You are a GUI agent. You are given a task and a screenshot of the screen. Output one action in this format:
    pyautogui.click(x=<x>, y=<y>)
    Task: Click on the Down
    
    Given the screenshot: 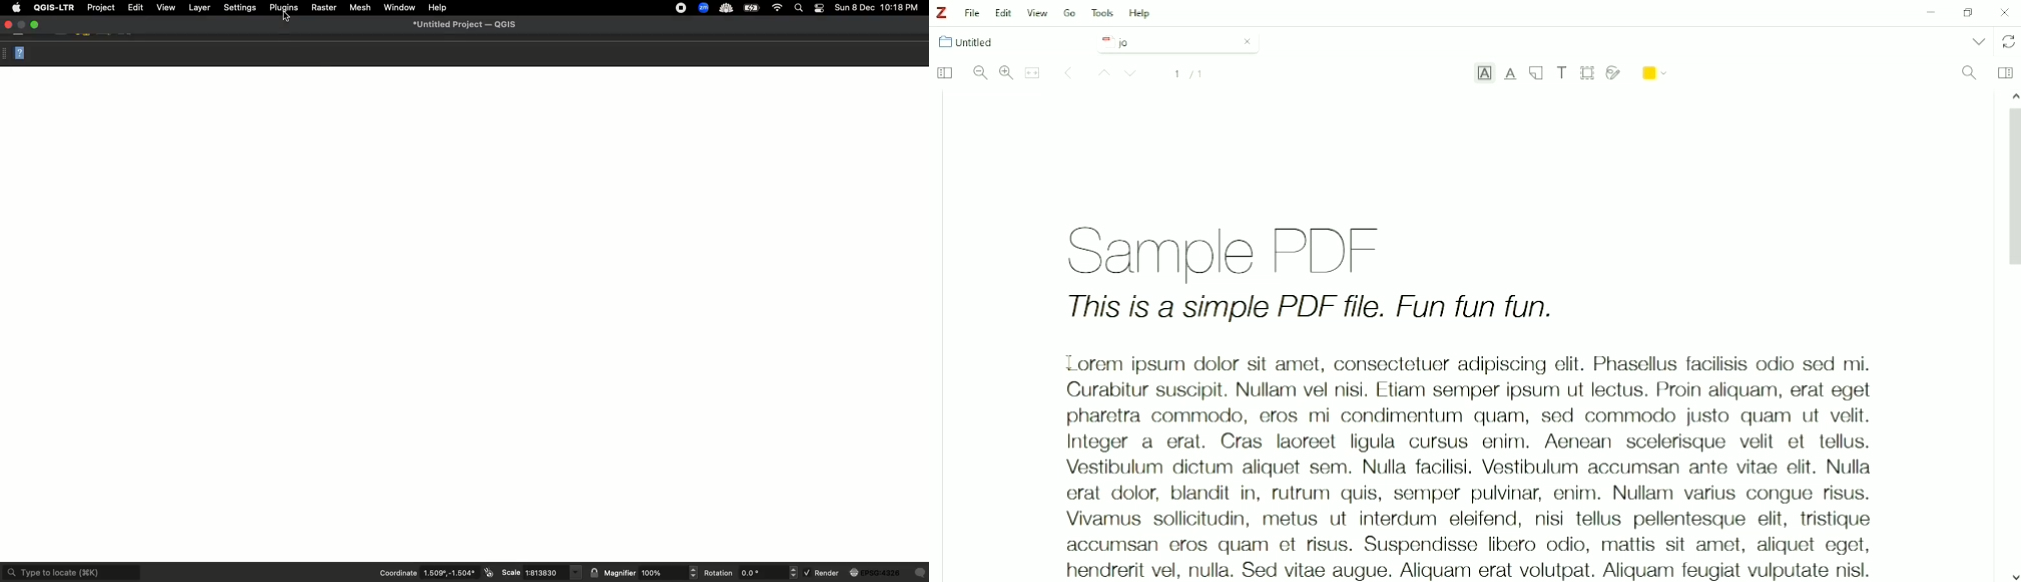 What is the action you would take?
    pyautogui.click(x=2014, y=575)
    